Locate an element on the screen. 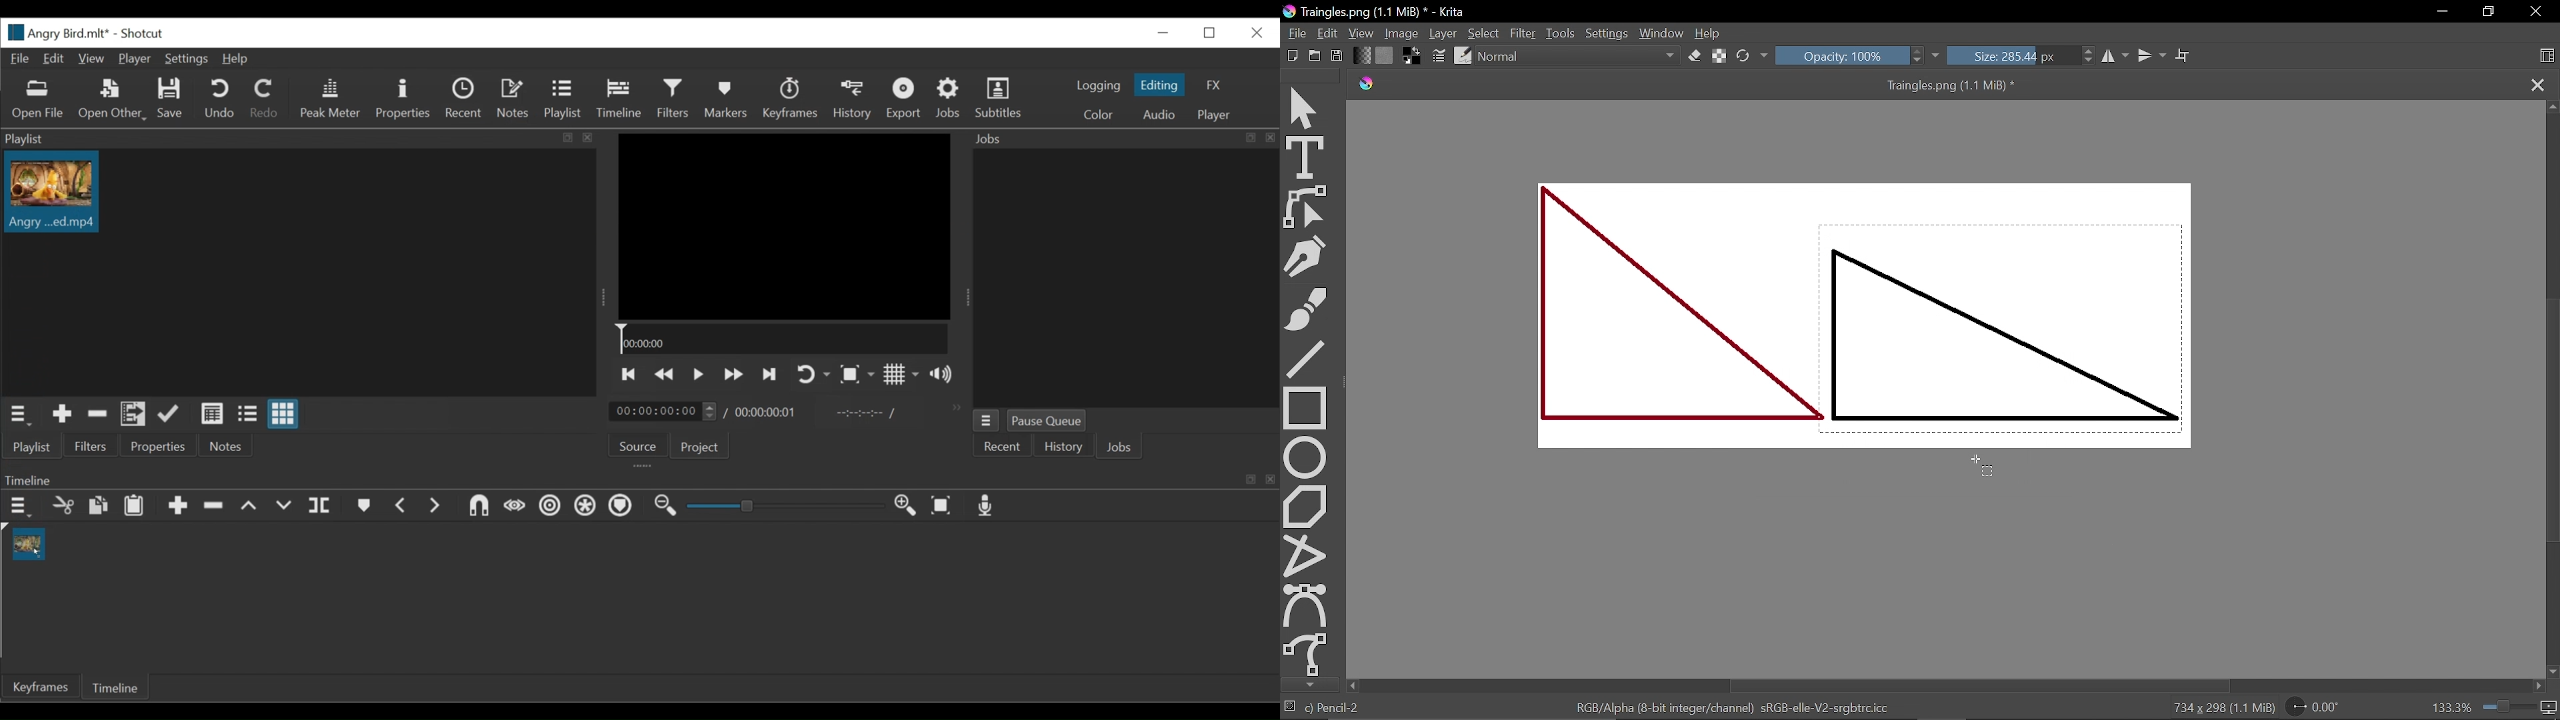  Clip thumbnail is located at coordinates (53, 191).